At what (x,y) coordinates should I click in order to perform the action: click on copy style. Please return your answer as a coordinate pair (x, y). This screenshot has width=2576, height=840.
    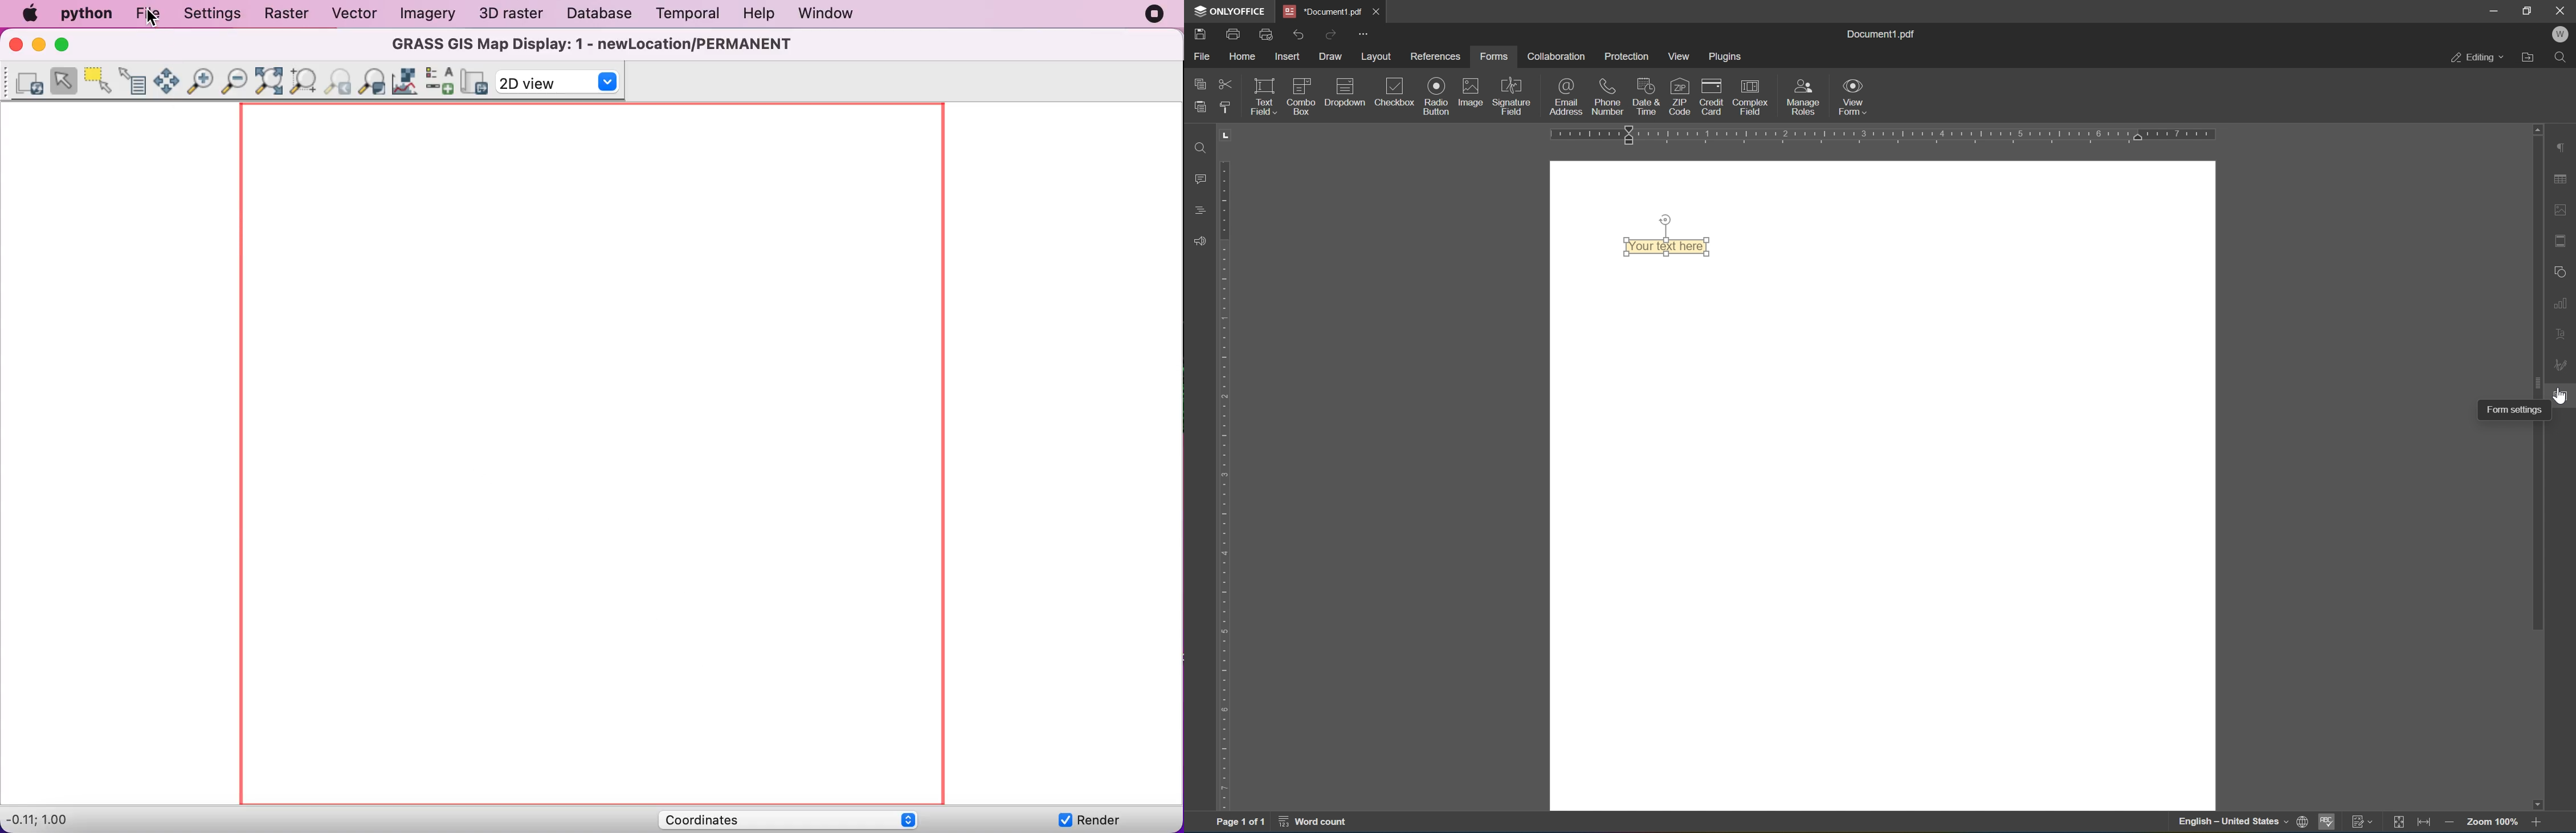
    Looking at the image, I should click on (1224, 107).